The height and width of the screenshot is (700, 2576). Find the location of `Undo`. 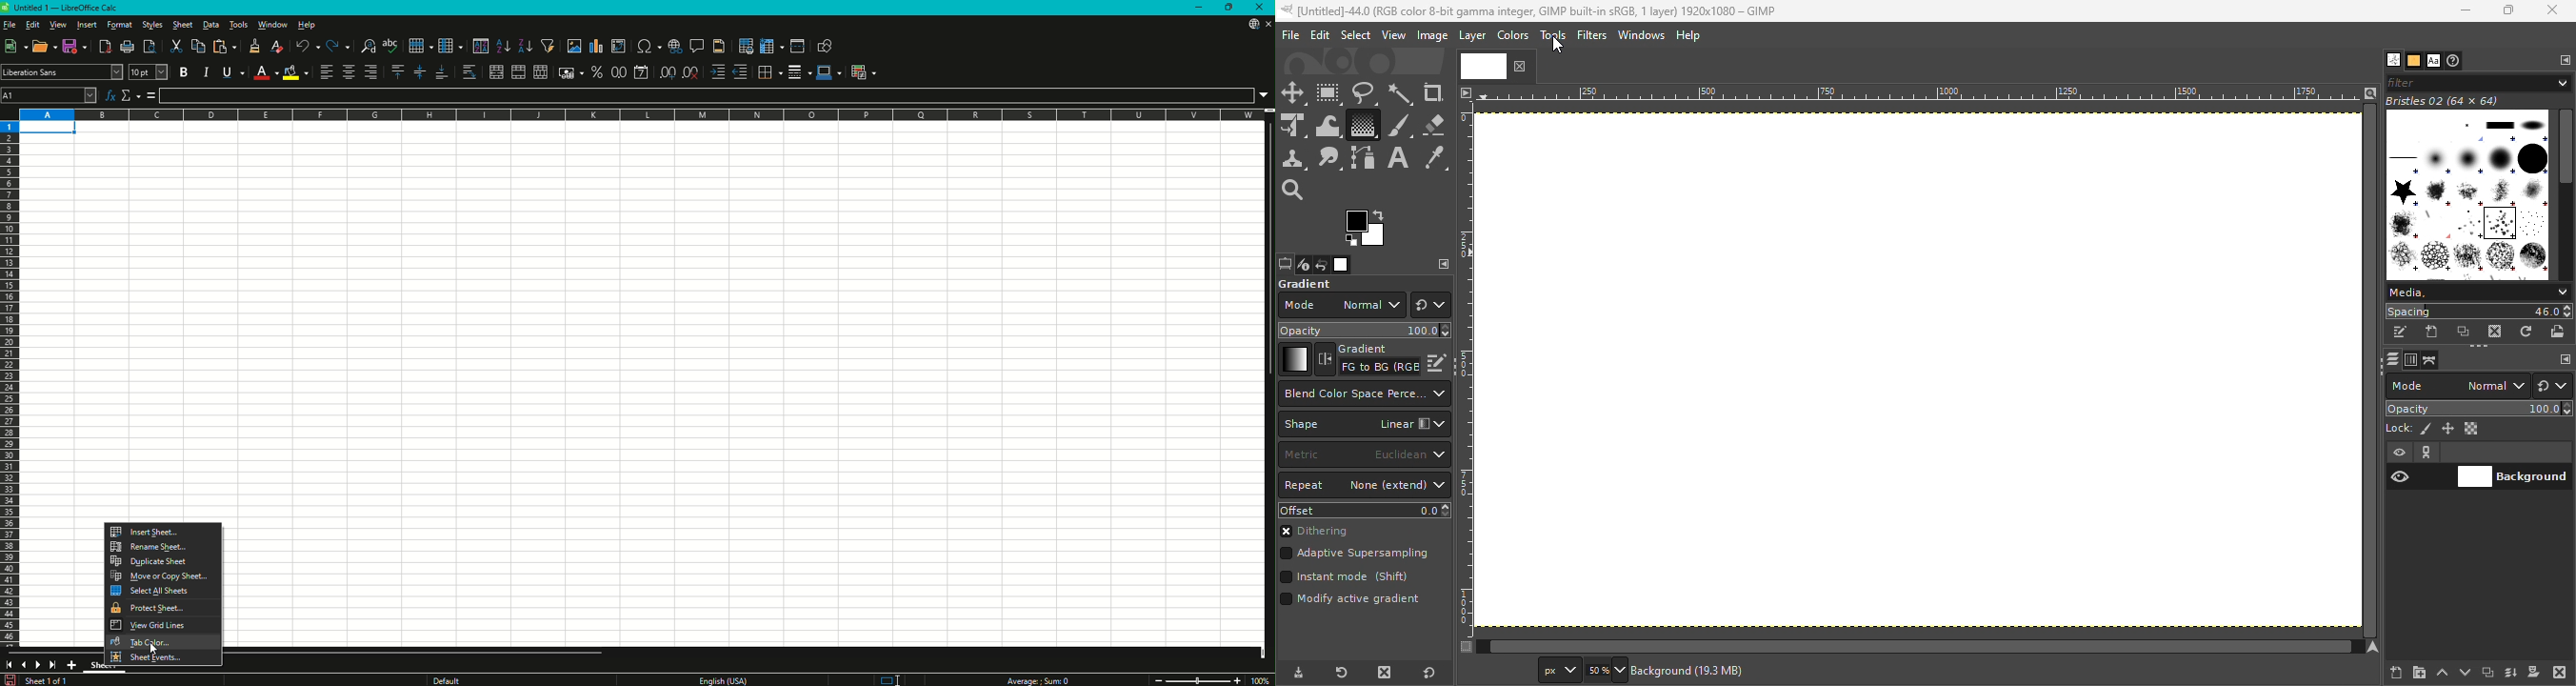

Undo is located at coordinates (308, 46).